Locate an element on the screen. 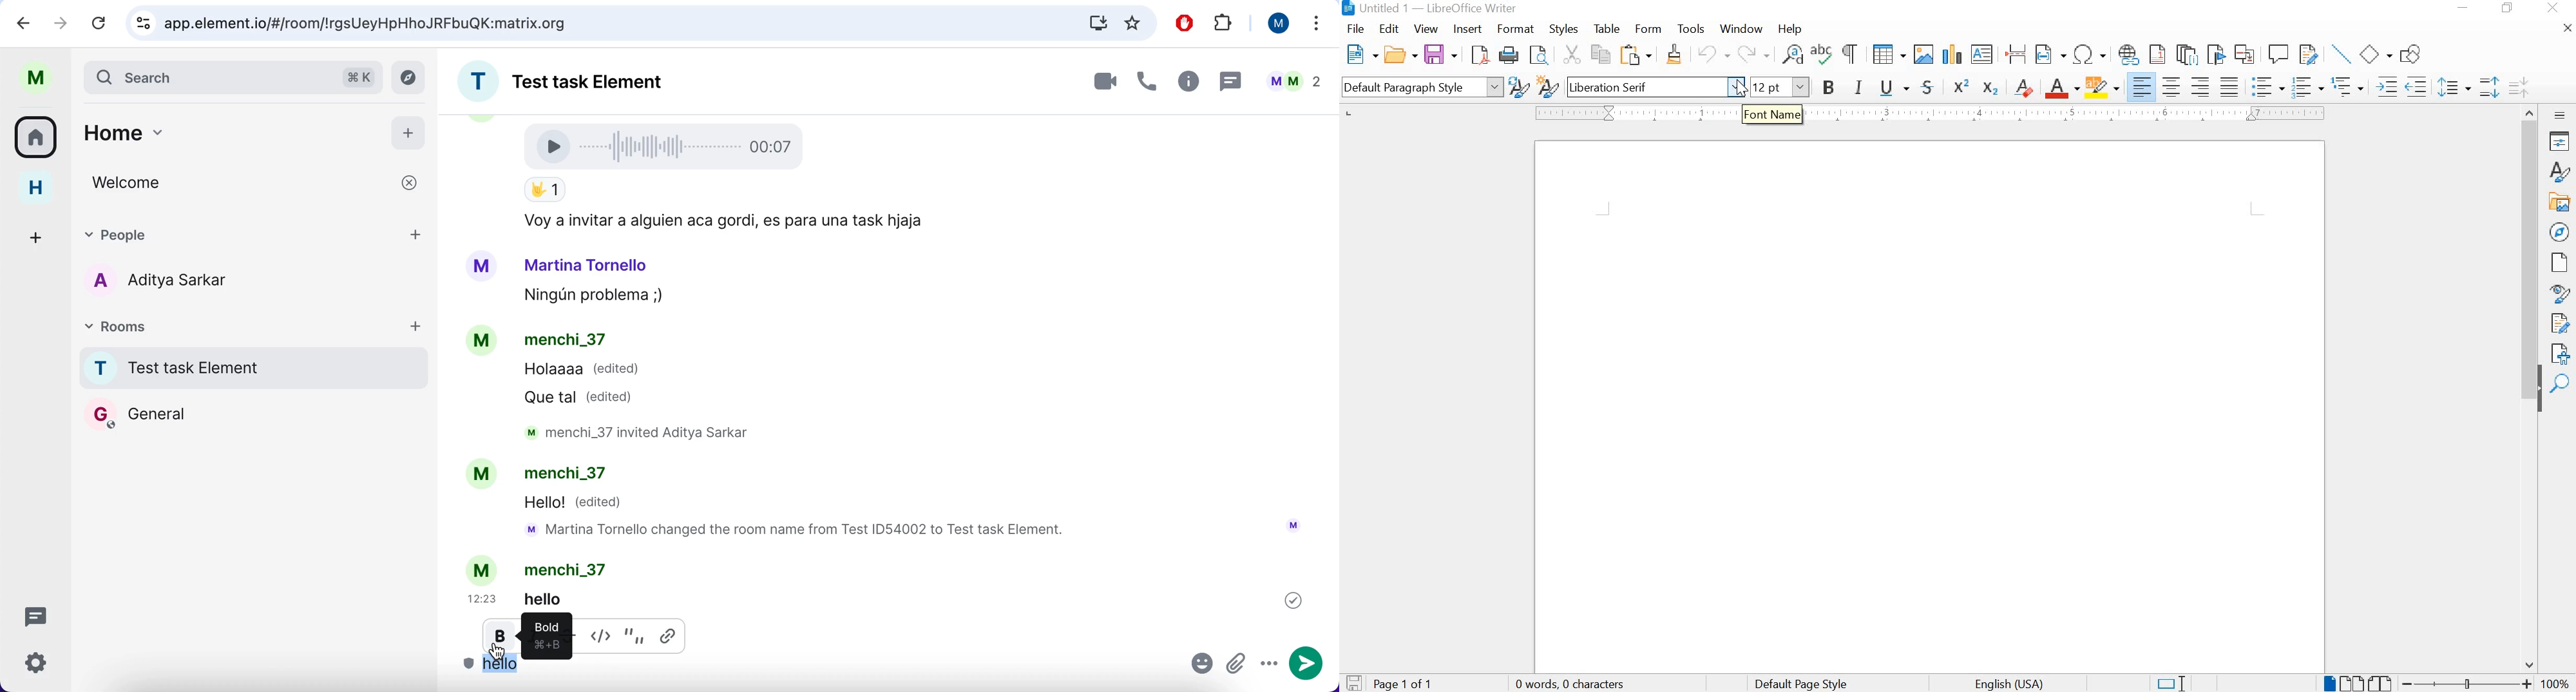  PAGE is located at coordinates (2557, 262).